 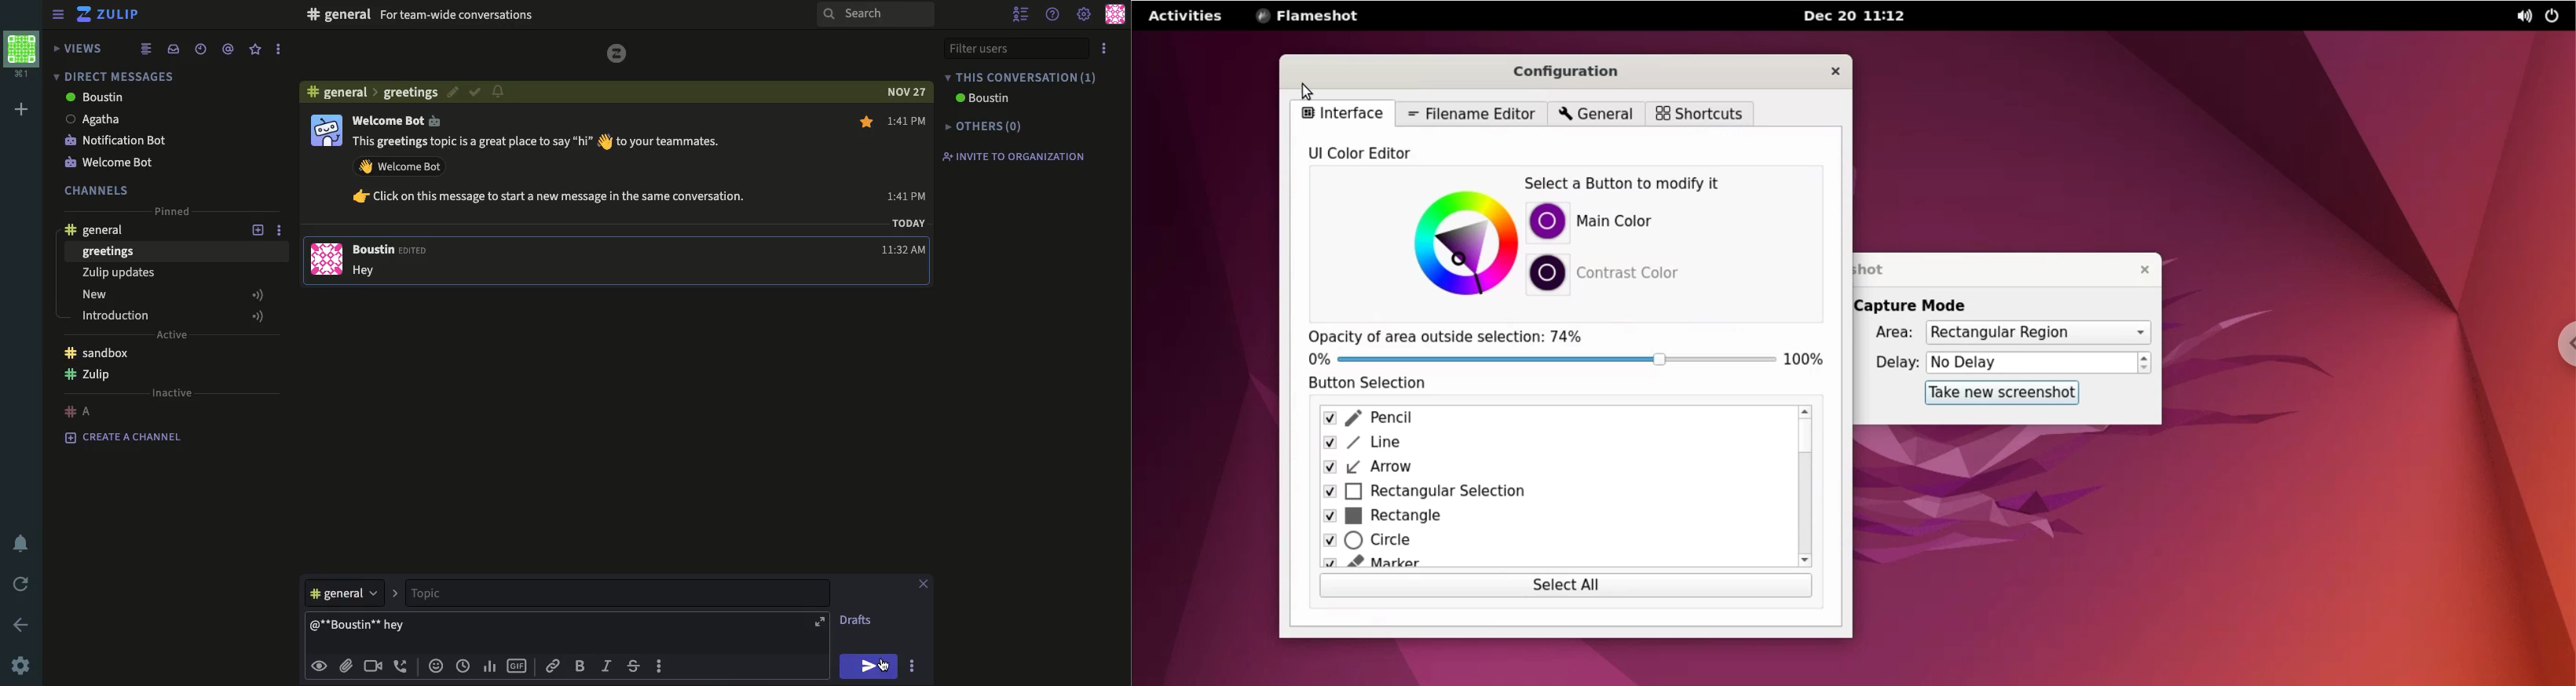 I want to click on inactive, so click(x=173, y=392).